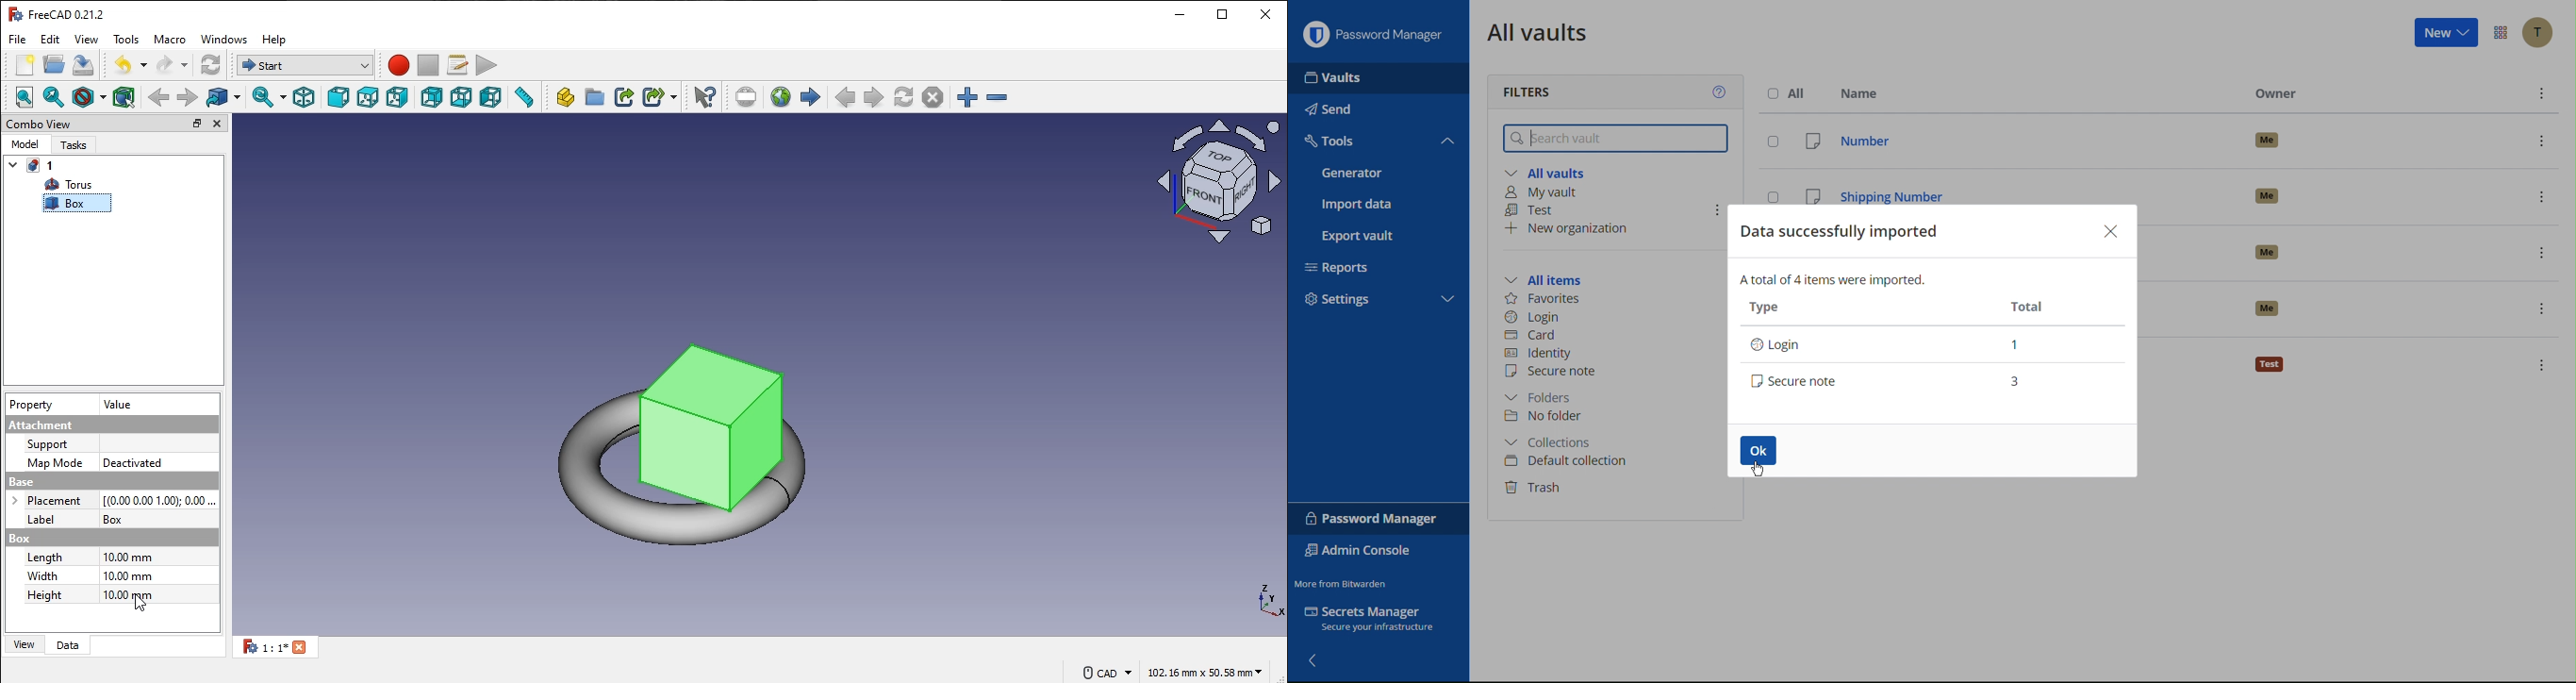  What do you see at coordinates (1373, 33) in the screenshot?
I see `Password Manager` at bounding box center [1373, 33].